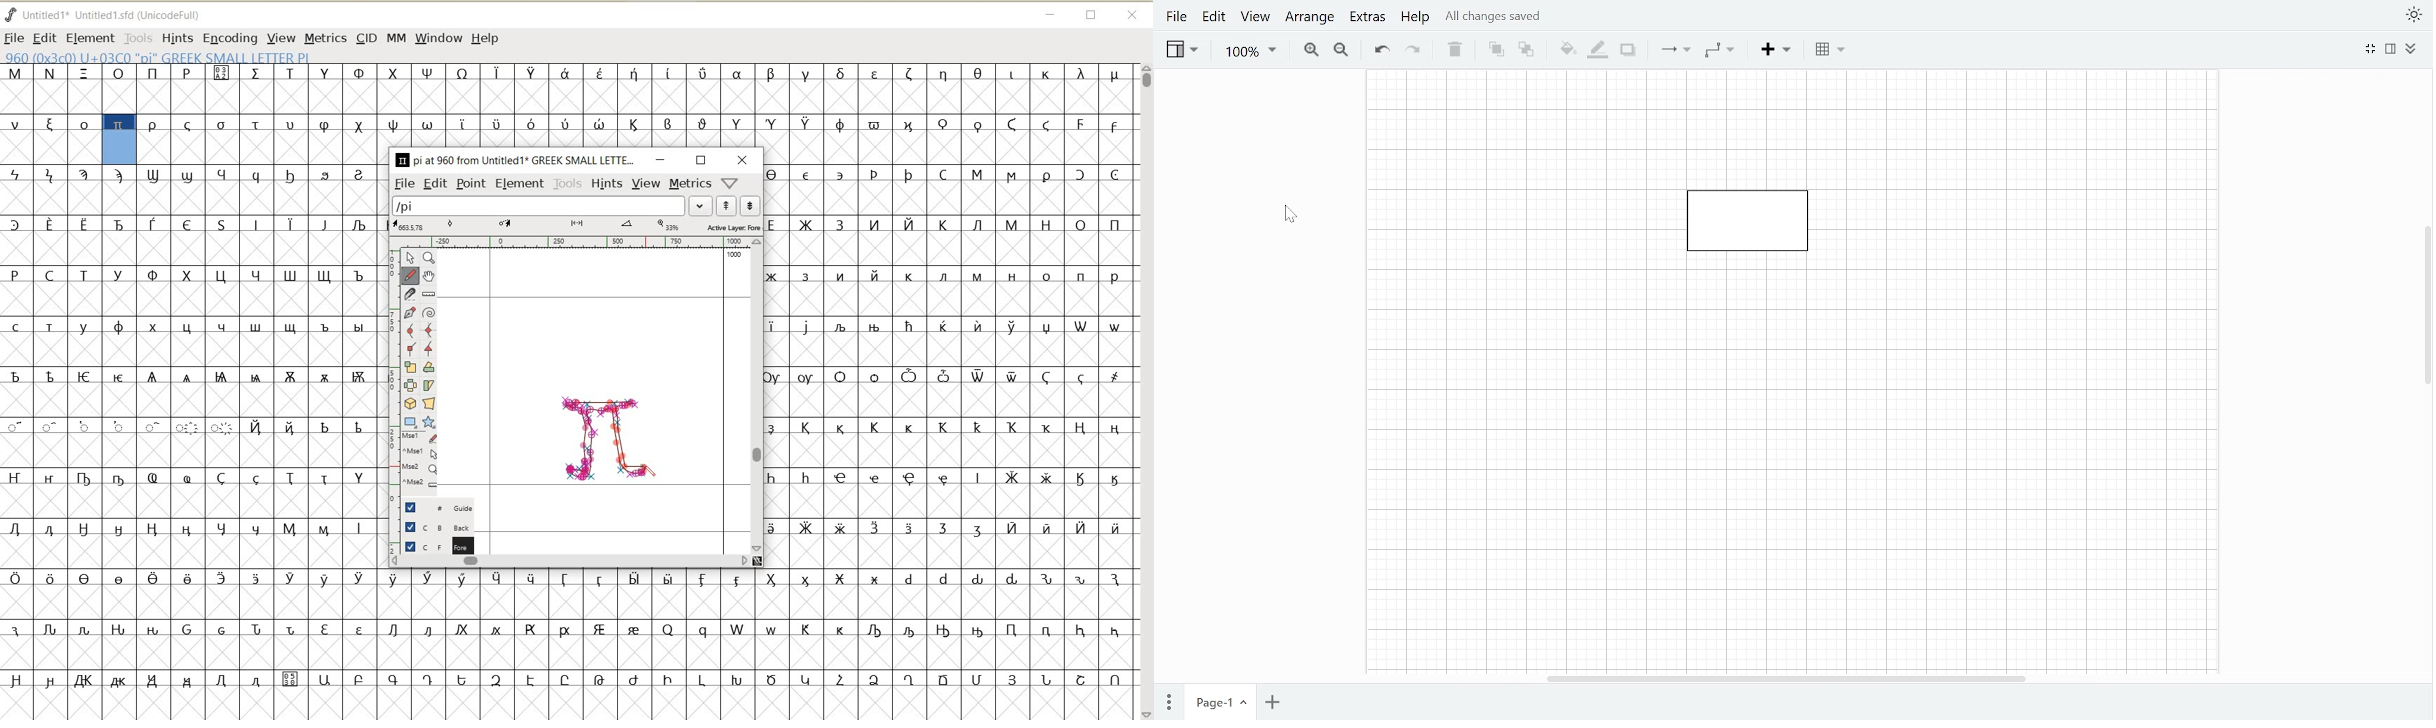 The image size is (2436, 728). Describe the element at coordinates (1216, 18) in the screenshot. I see `Edit` at that location.